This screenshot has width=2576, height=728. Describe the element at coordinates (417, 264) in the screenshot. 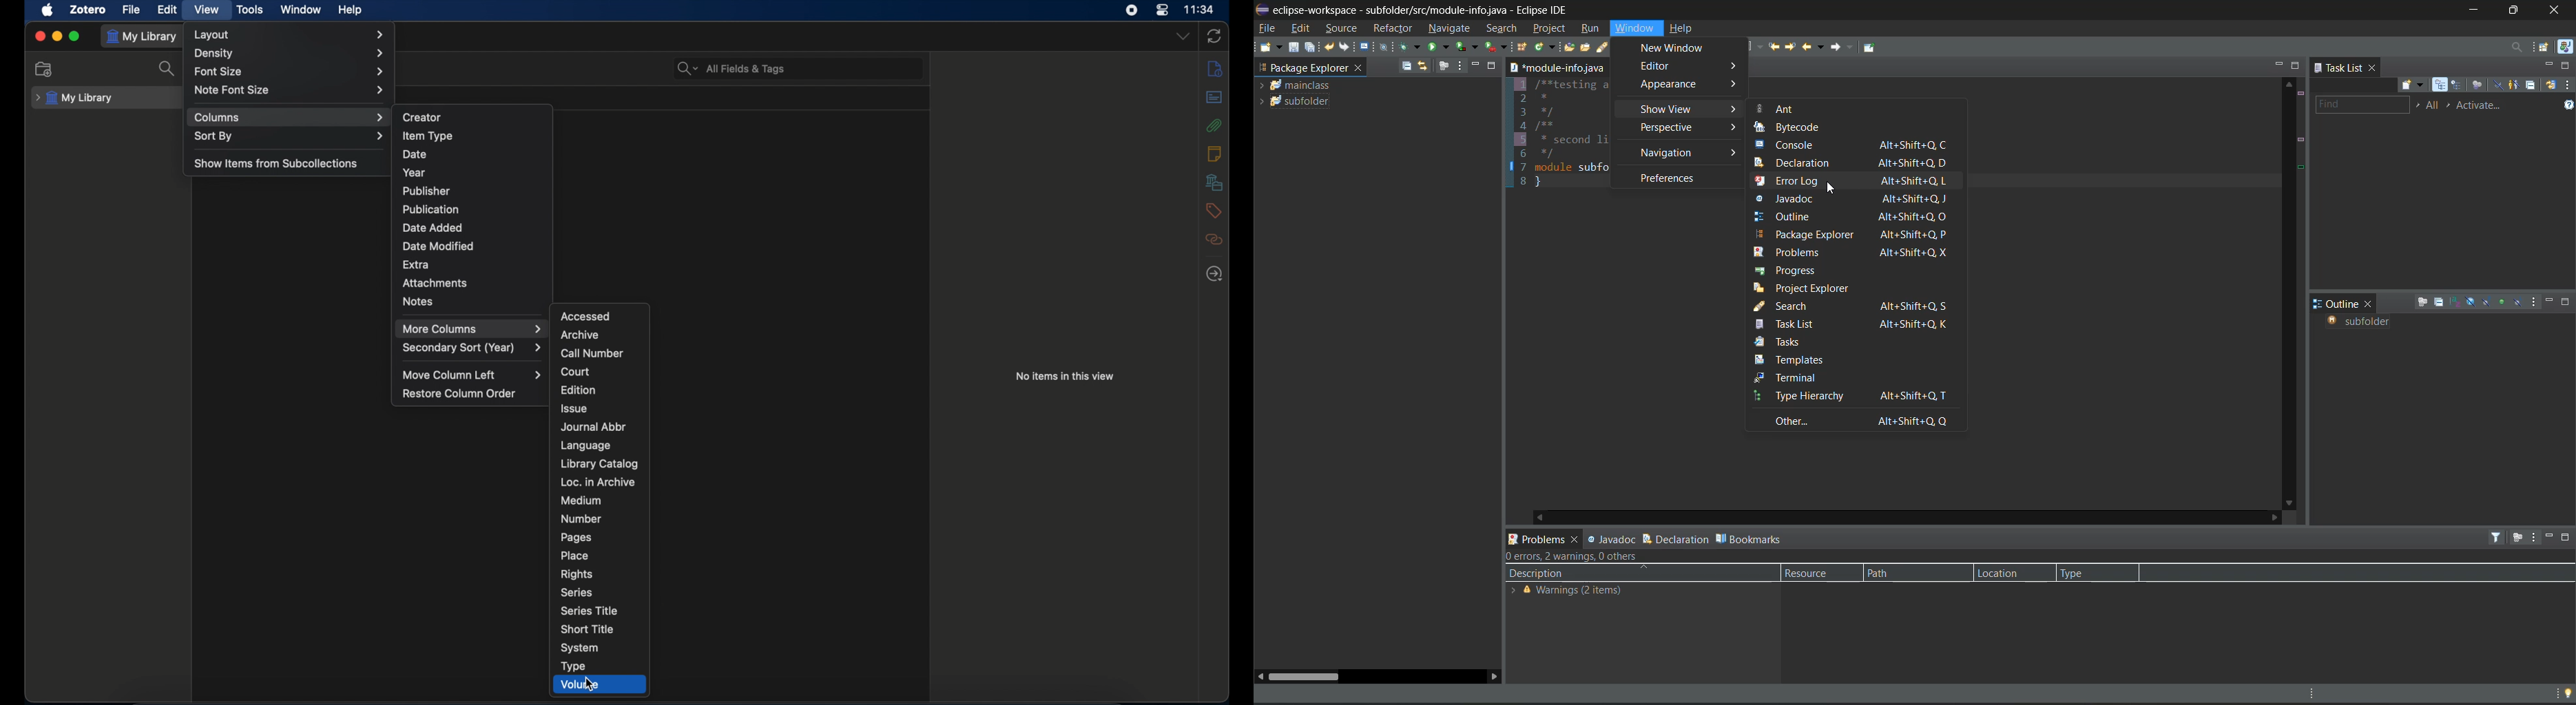

I see `extra` at that location.